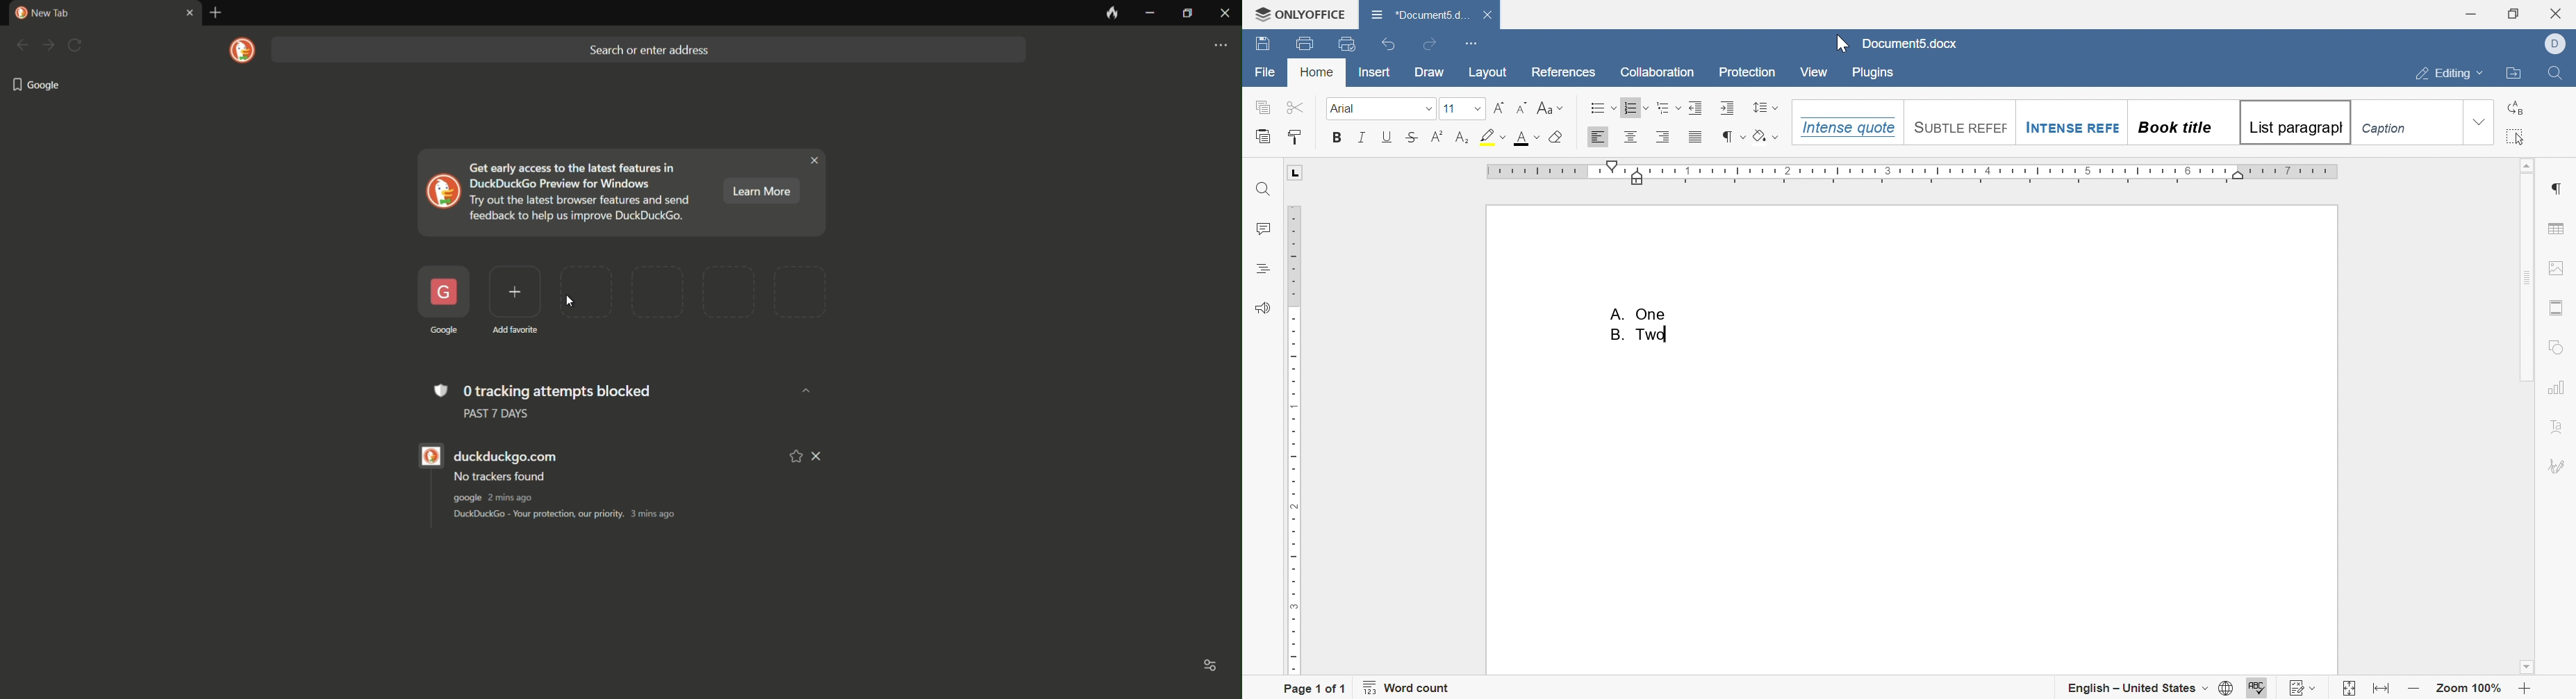 This screenshot has width=2576, height=700. I want to click on strikethrough, so click(1411, 137).